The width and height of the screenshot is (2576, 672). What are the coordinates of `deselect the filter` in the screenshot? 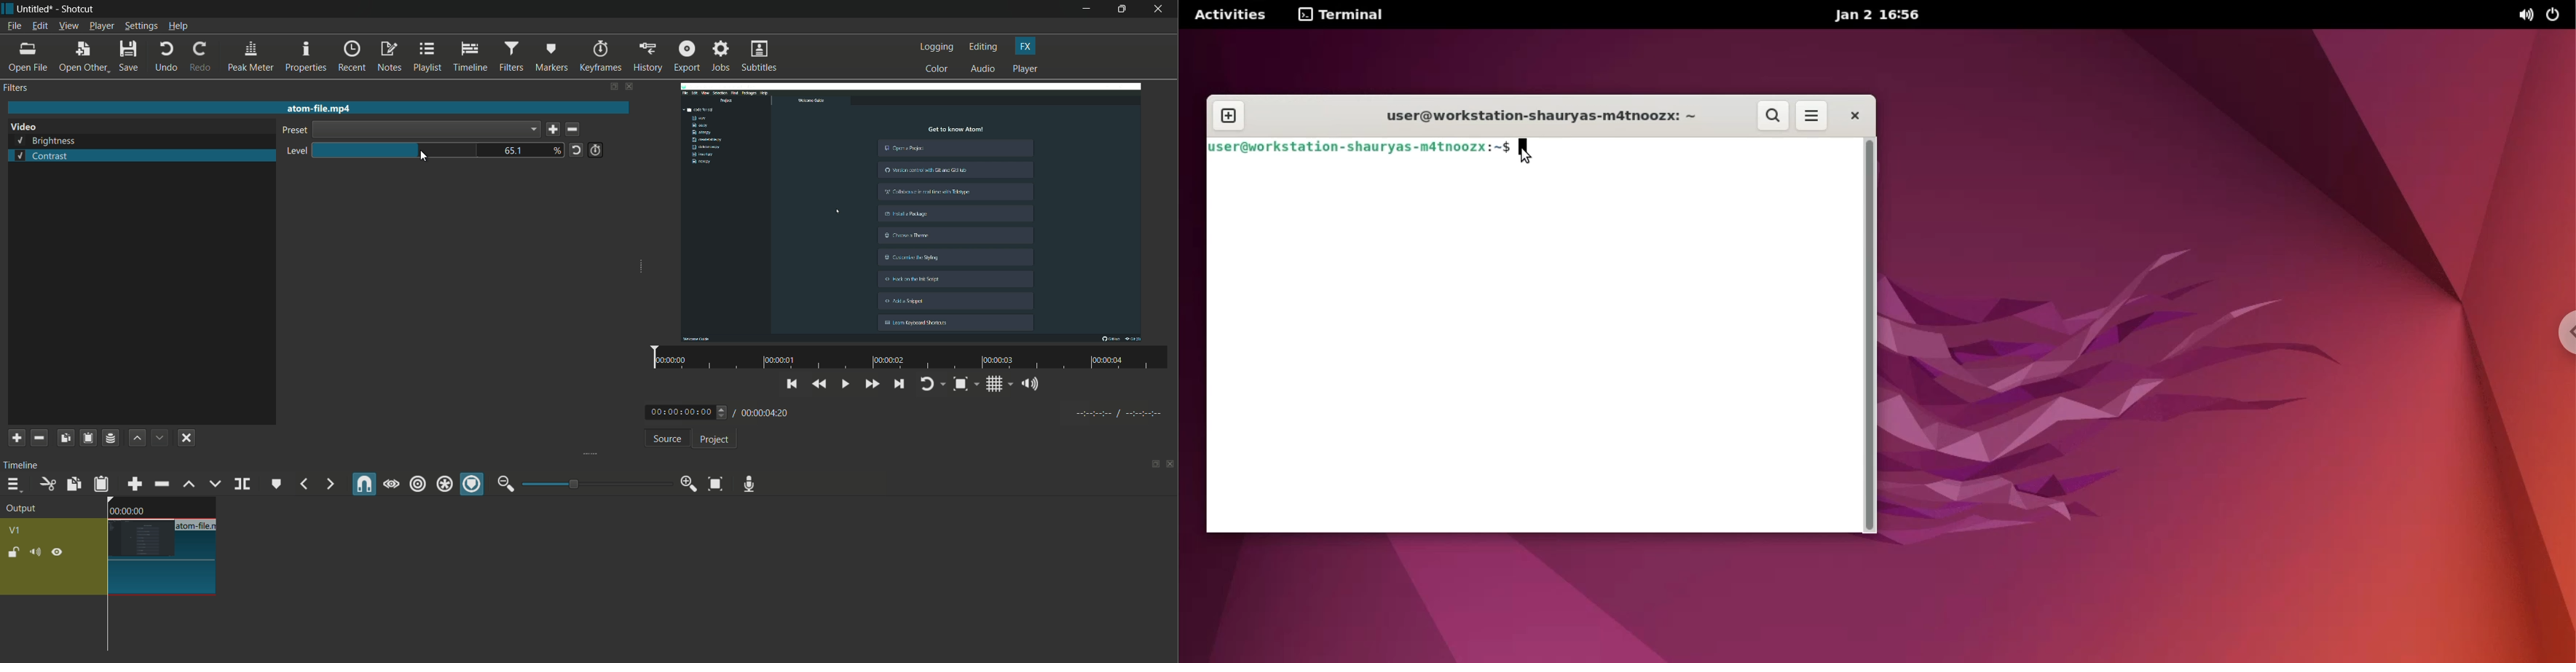 It's located at (187, 438).